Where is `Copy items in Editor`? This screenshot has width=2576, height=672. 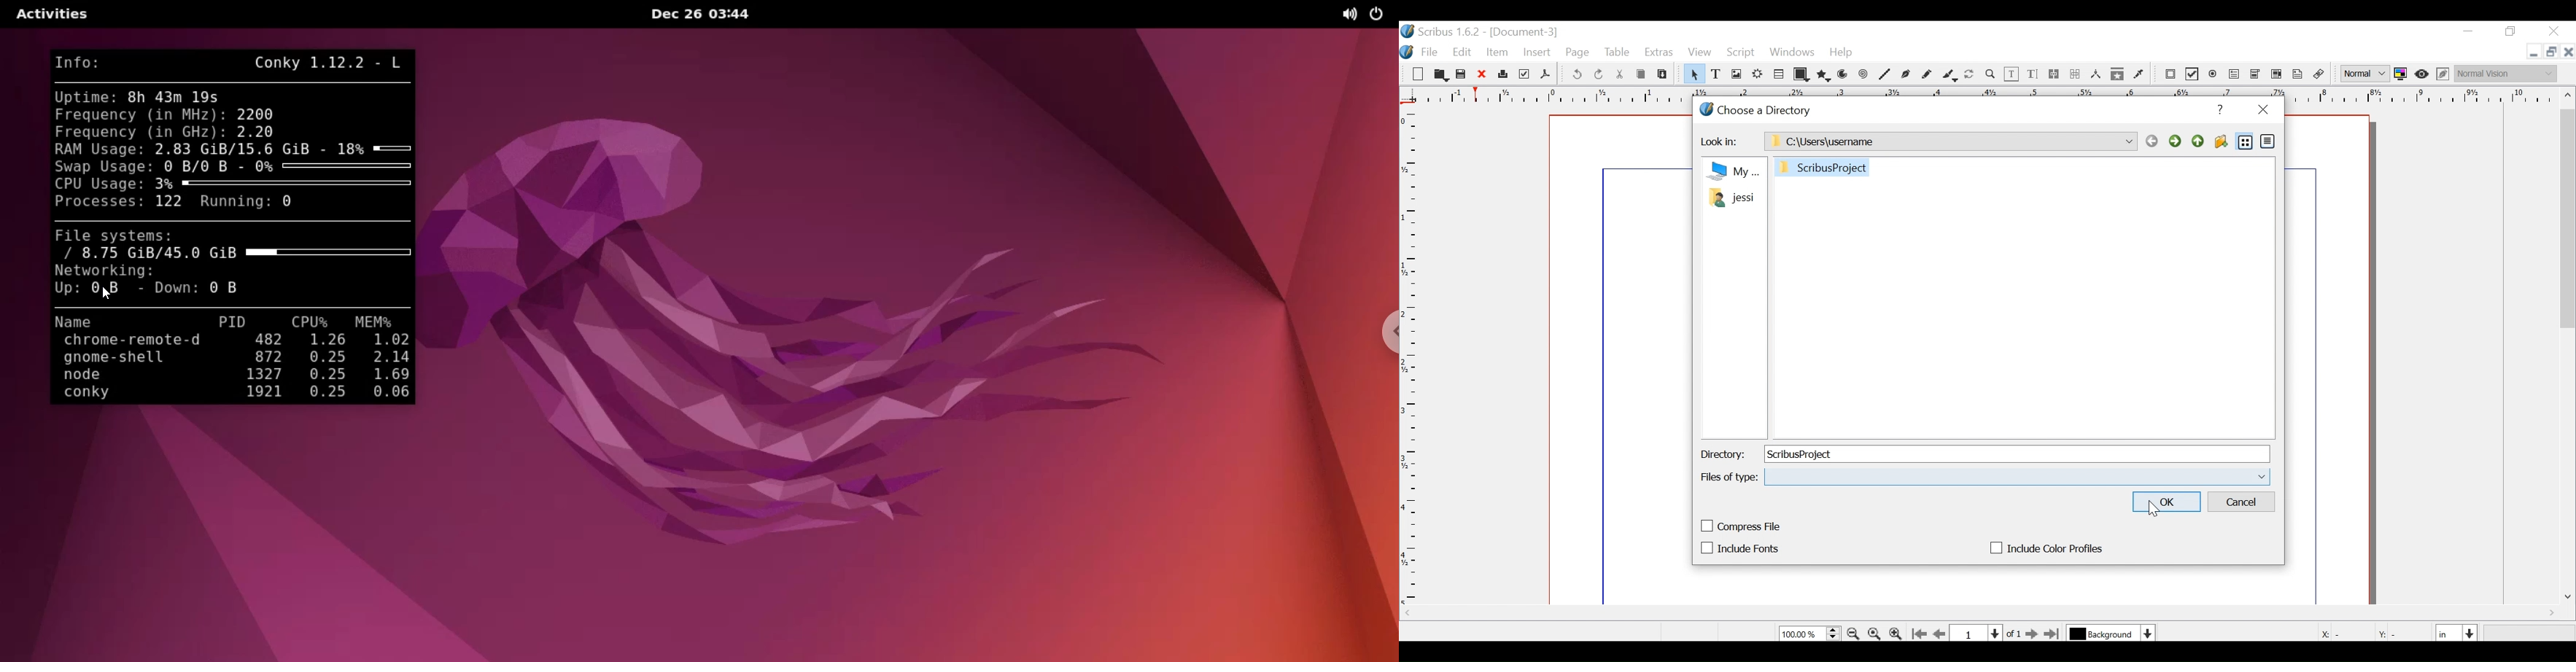
Copy items in Editor is located at coordinates (2118, 75).